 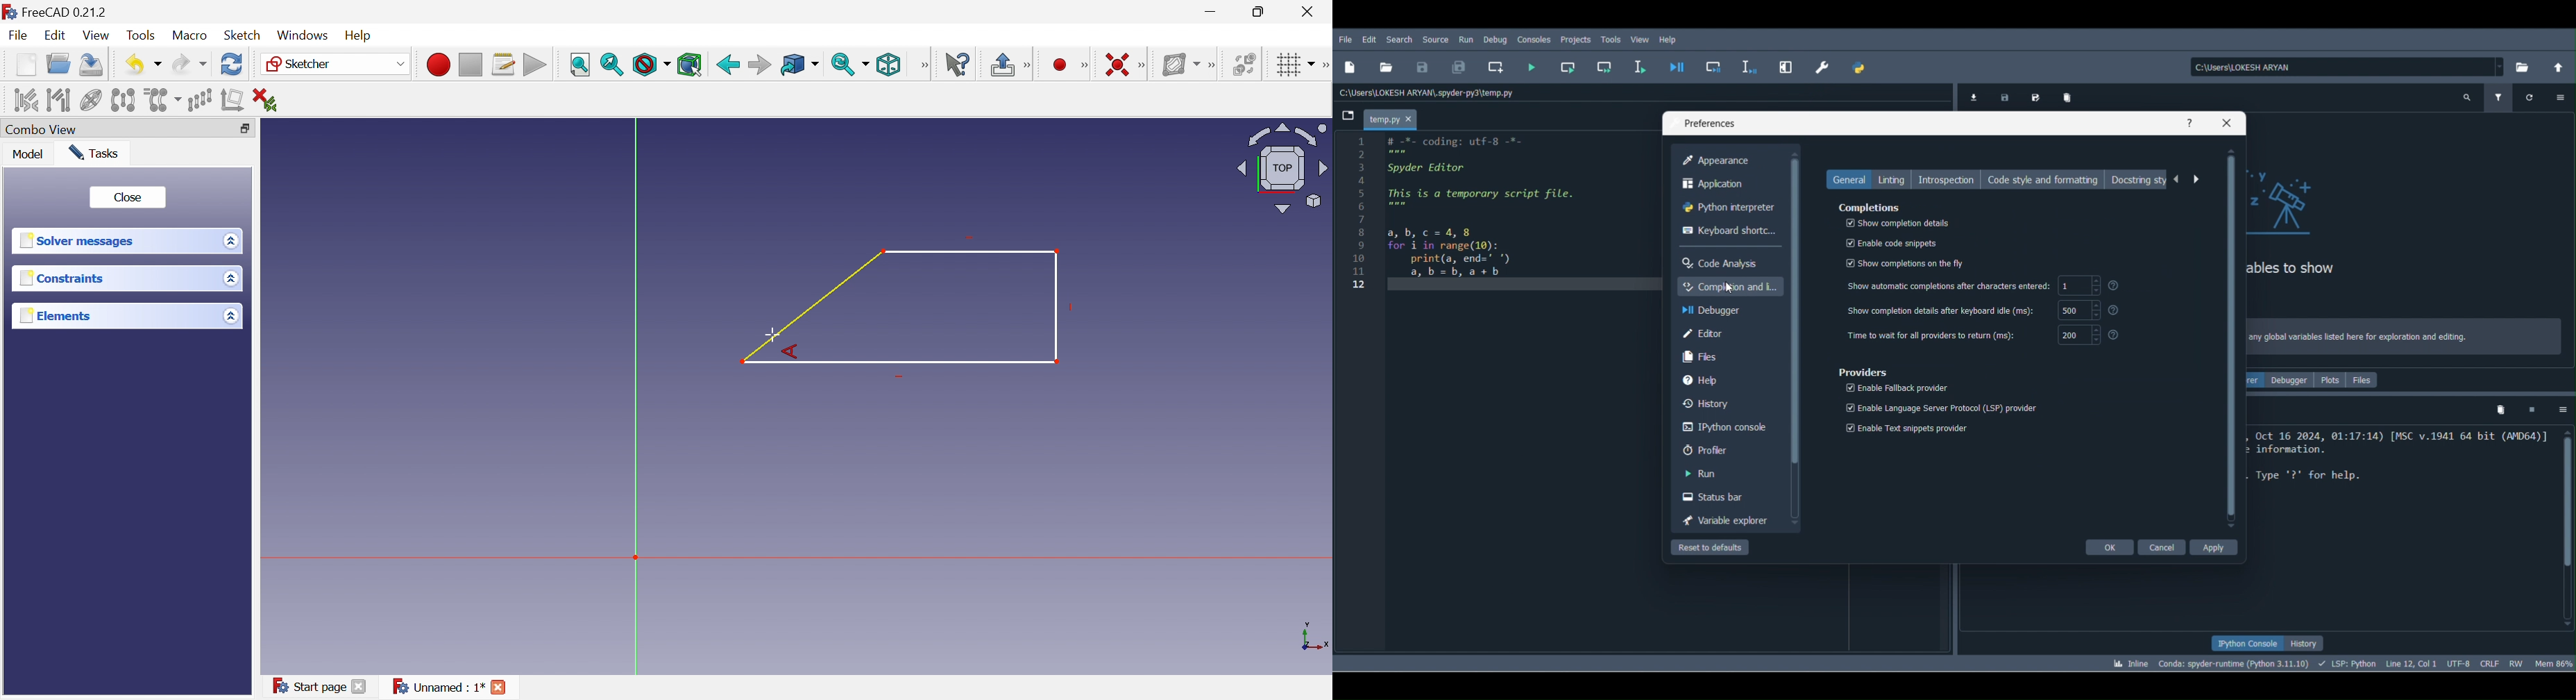 I want to click on File EOL Status, so click(x=2492, y=662).